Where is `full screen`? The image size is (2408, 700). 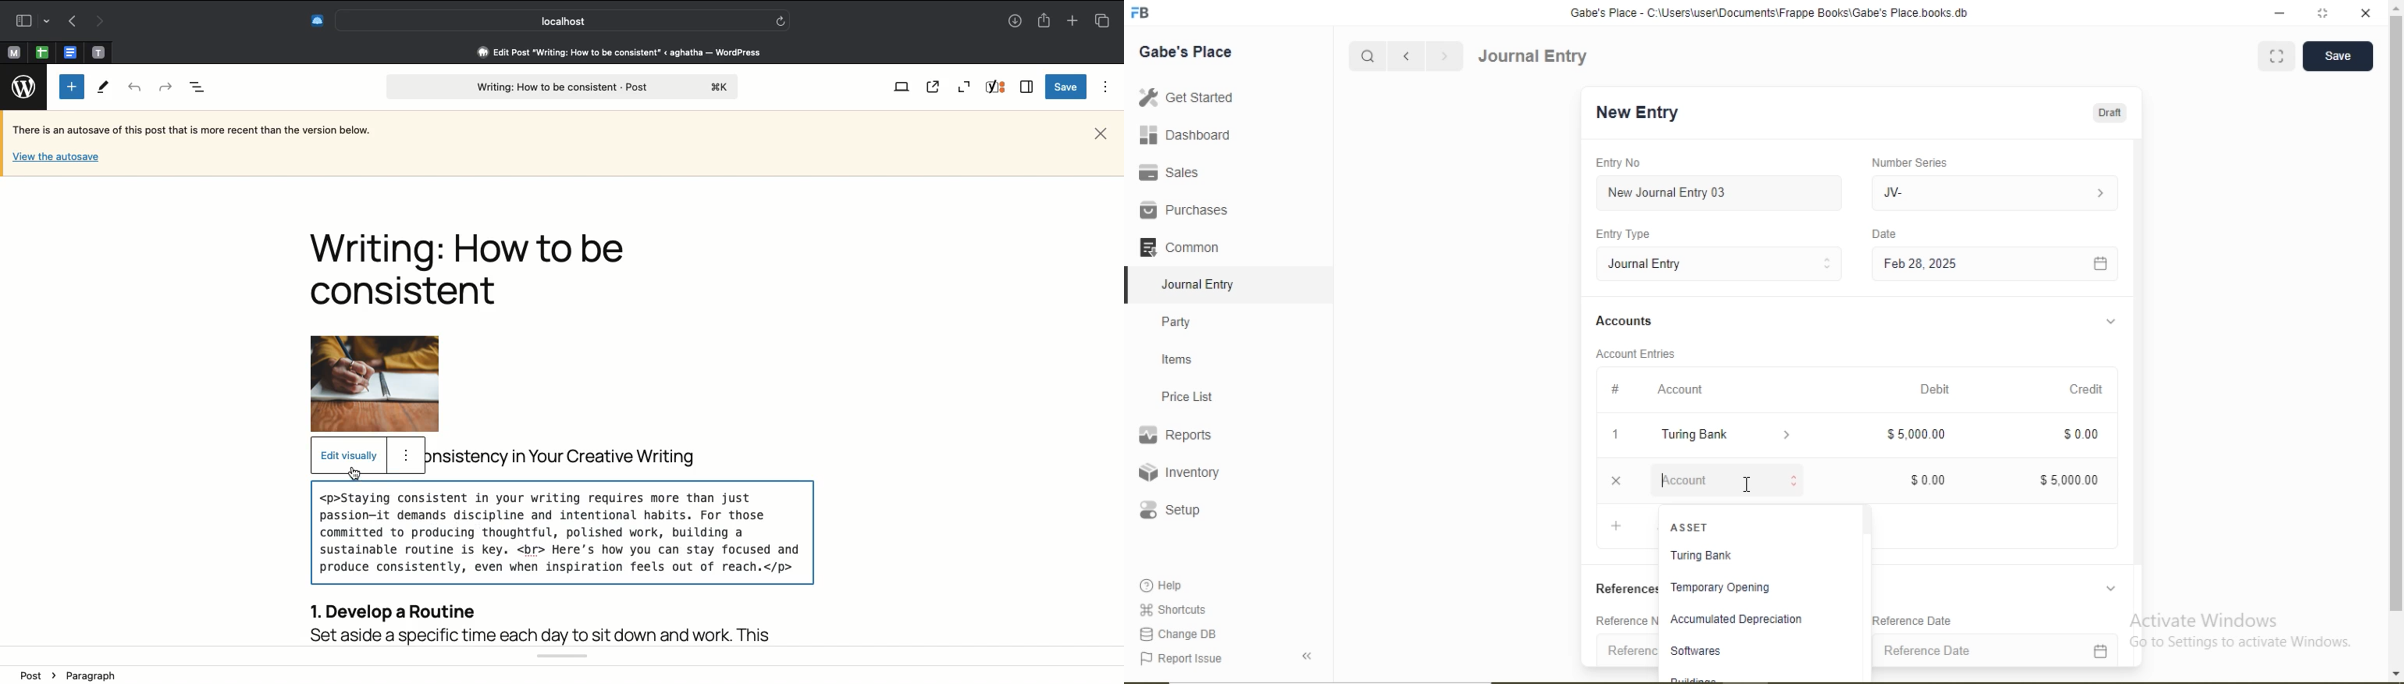
full screen is located at coordinates (2322, 13).